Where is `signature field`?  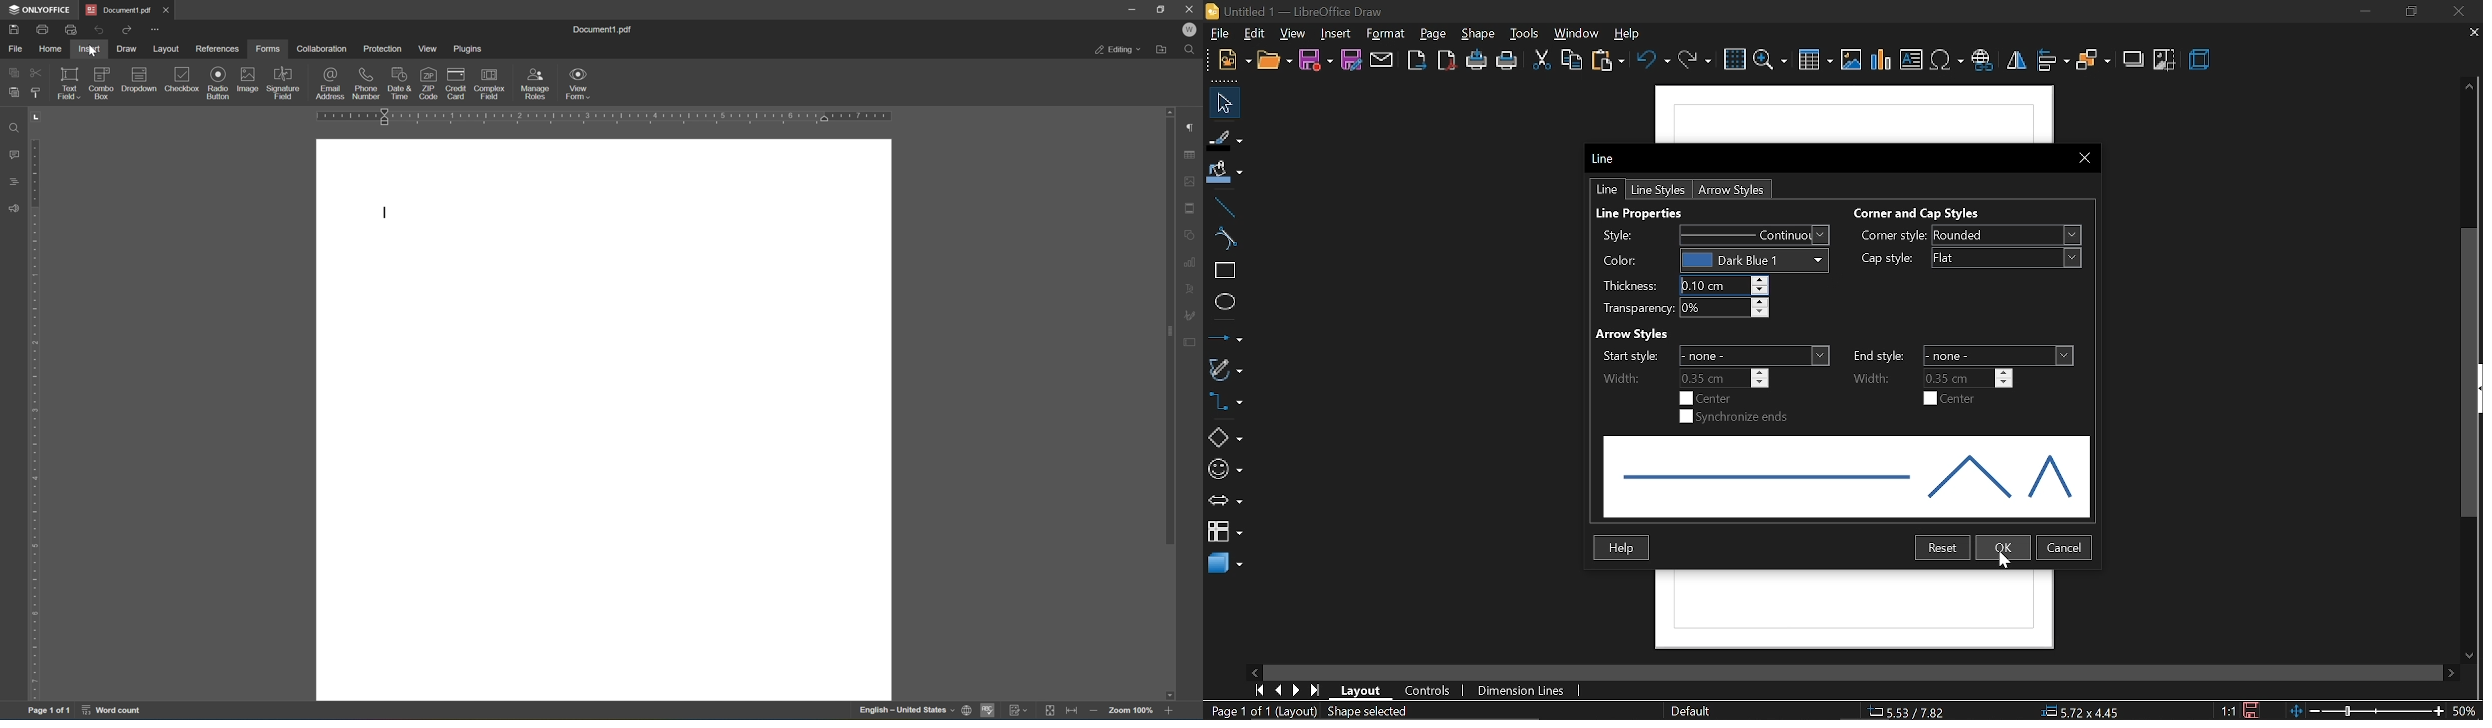
signature field is located at coordinates (283, 83).